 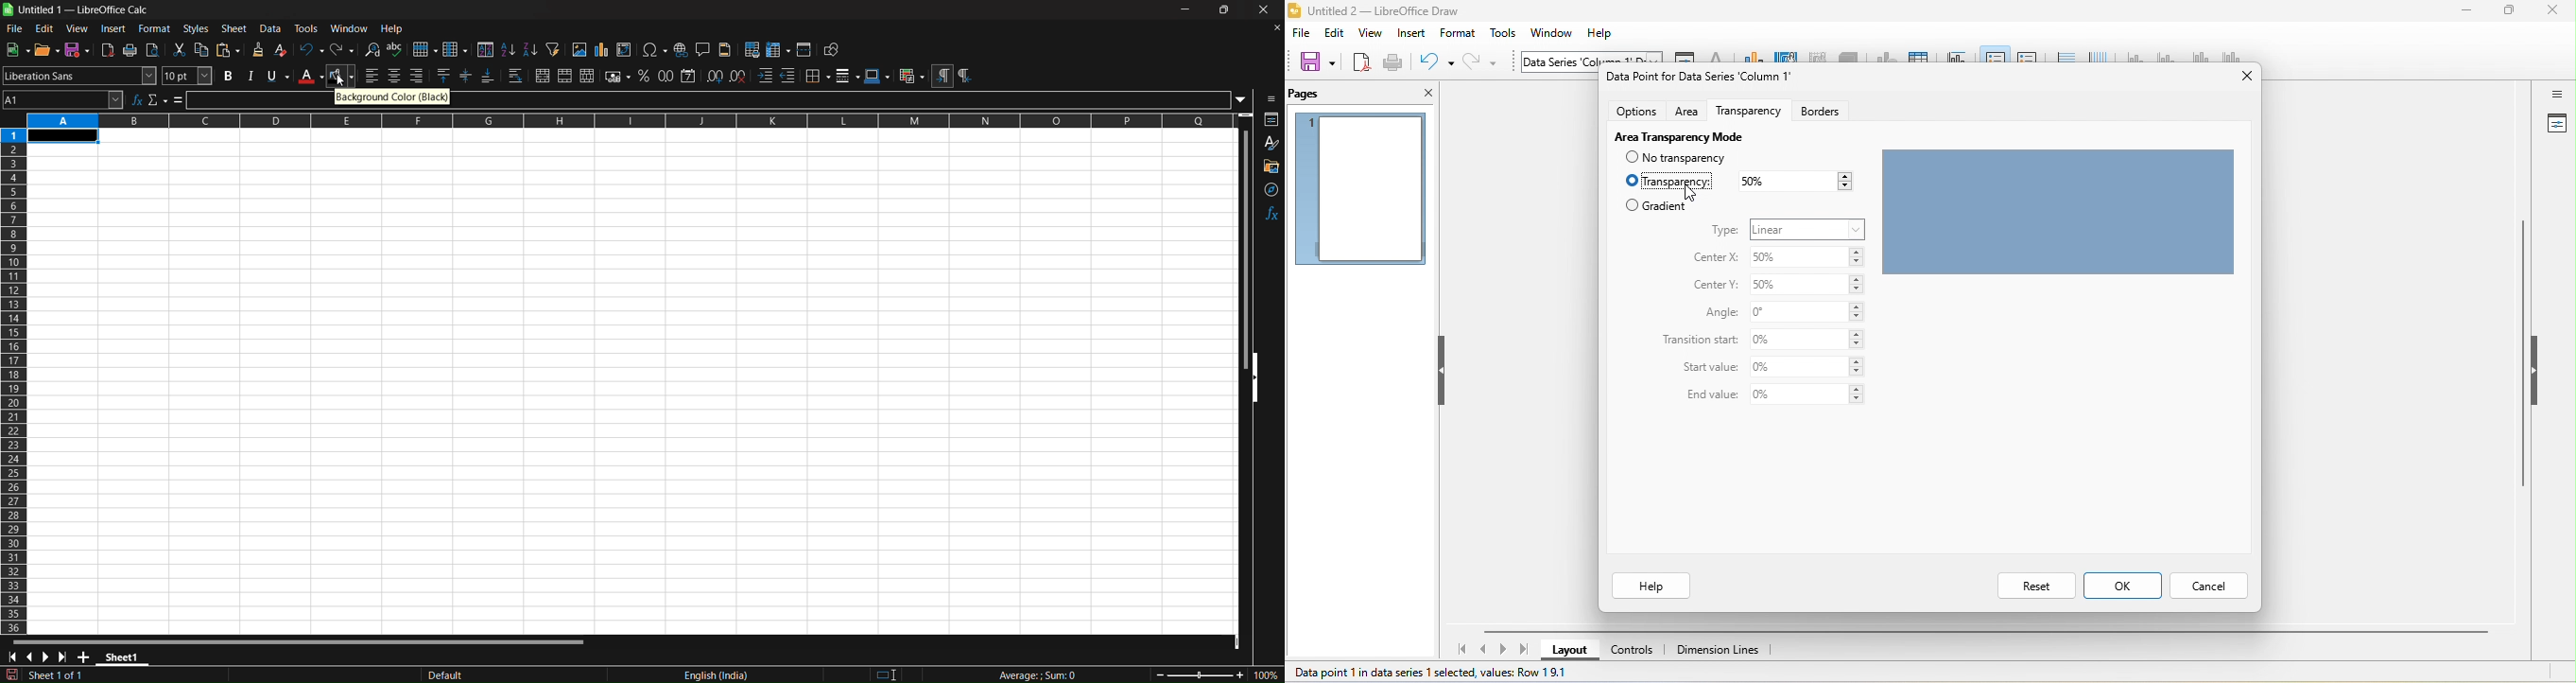 What do you see at coordinates (2465, 12) in the screenshot?
I see `minimize` at bounding box center [2465, 12].